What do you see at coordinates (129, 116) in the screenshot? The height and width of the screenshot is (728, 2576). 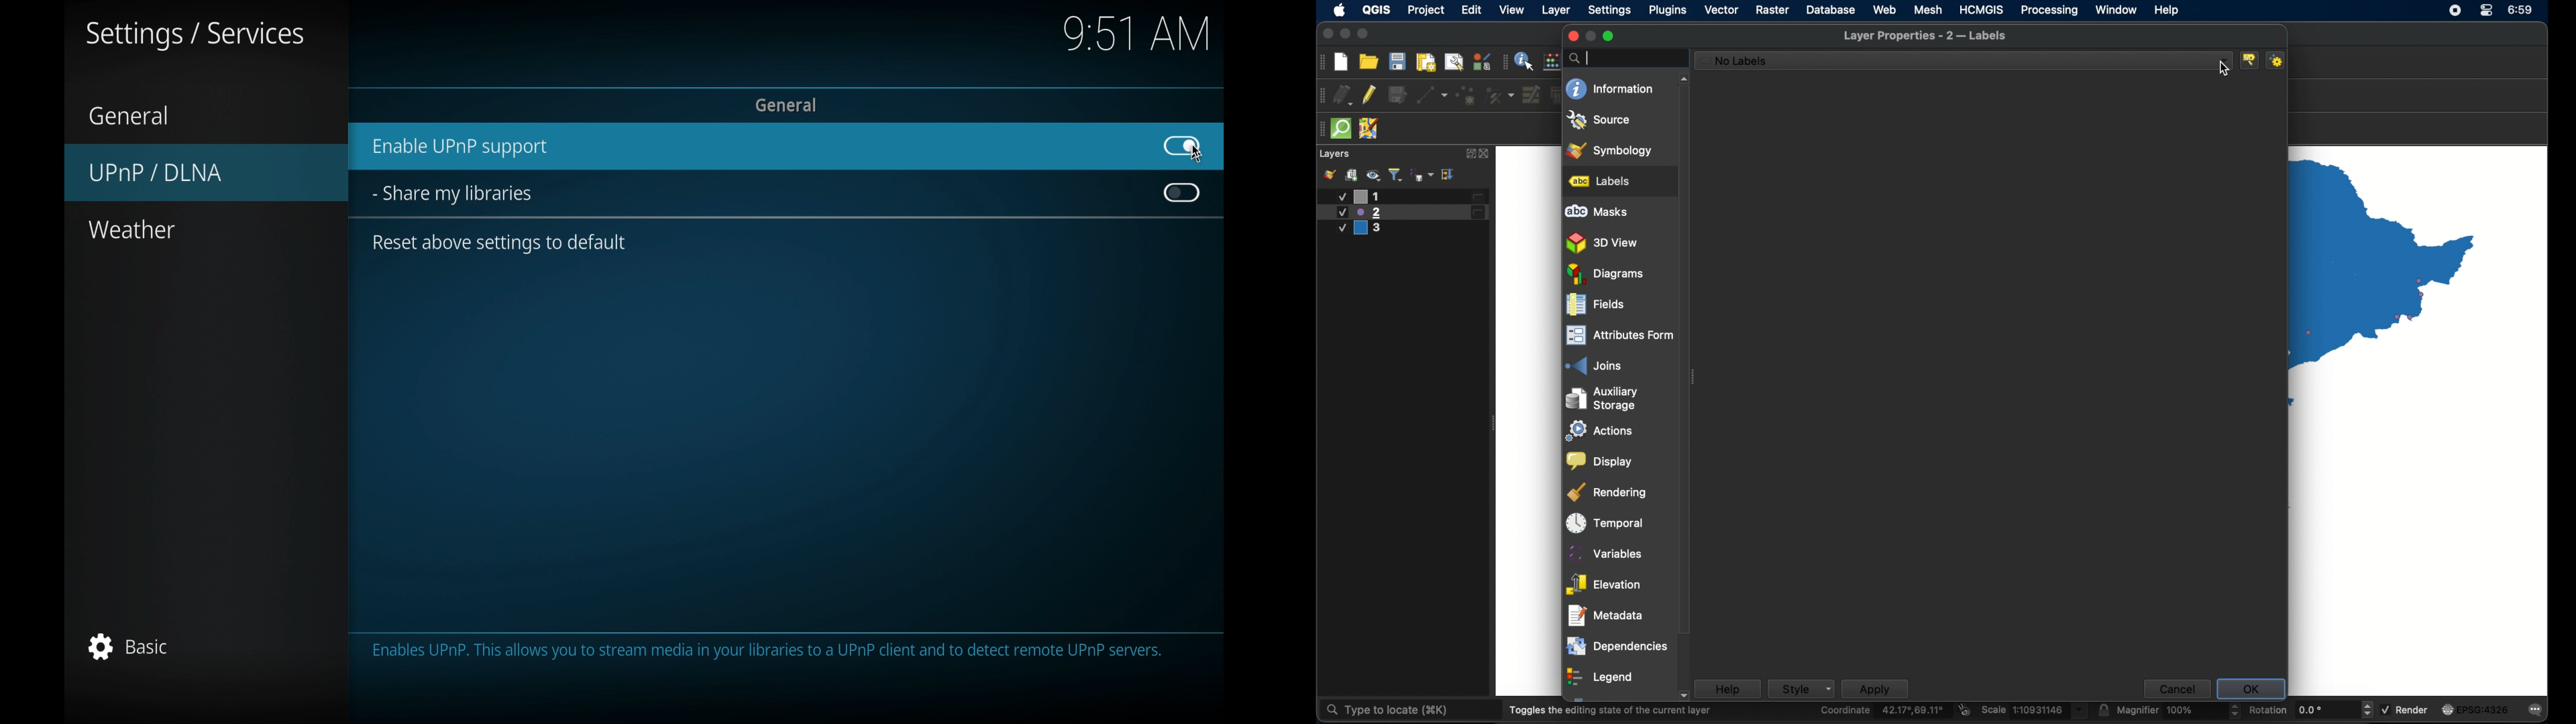 I see `general` at bounding box center [129, 116].